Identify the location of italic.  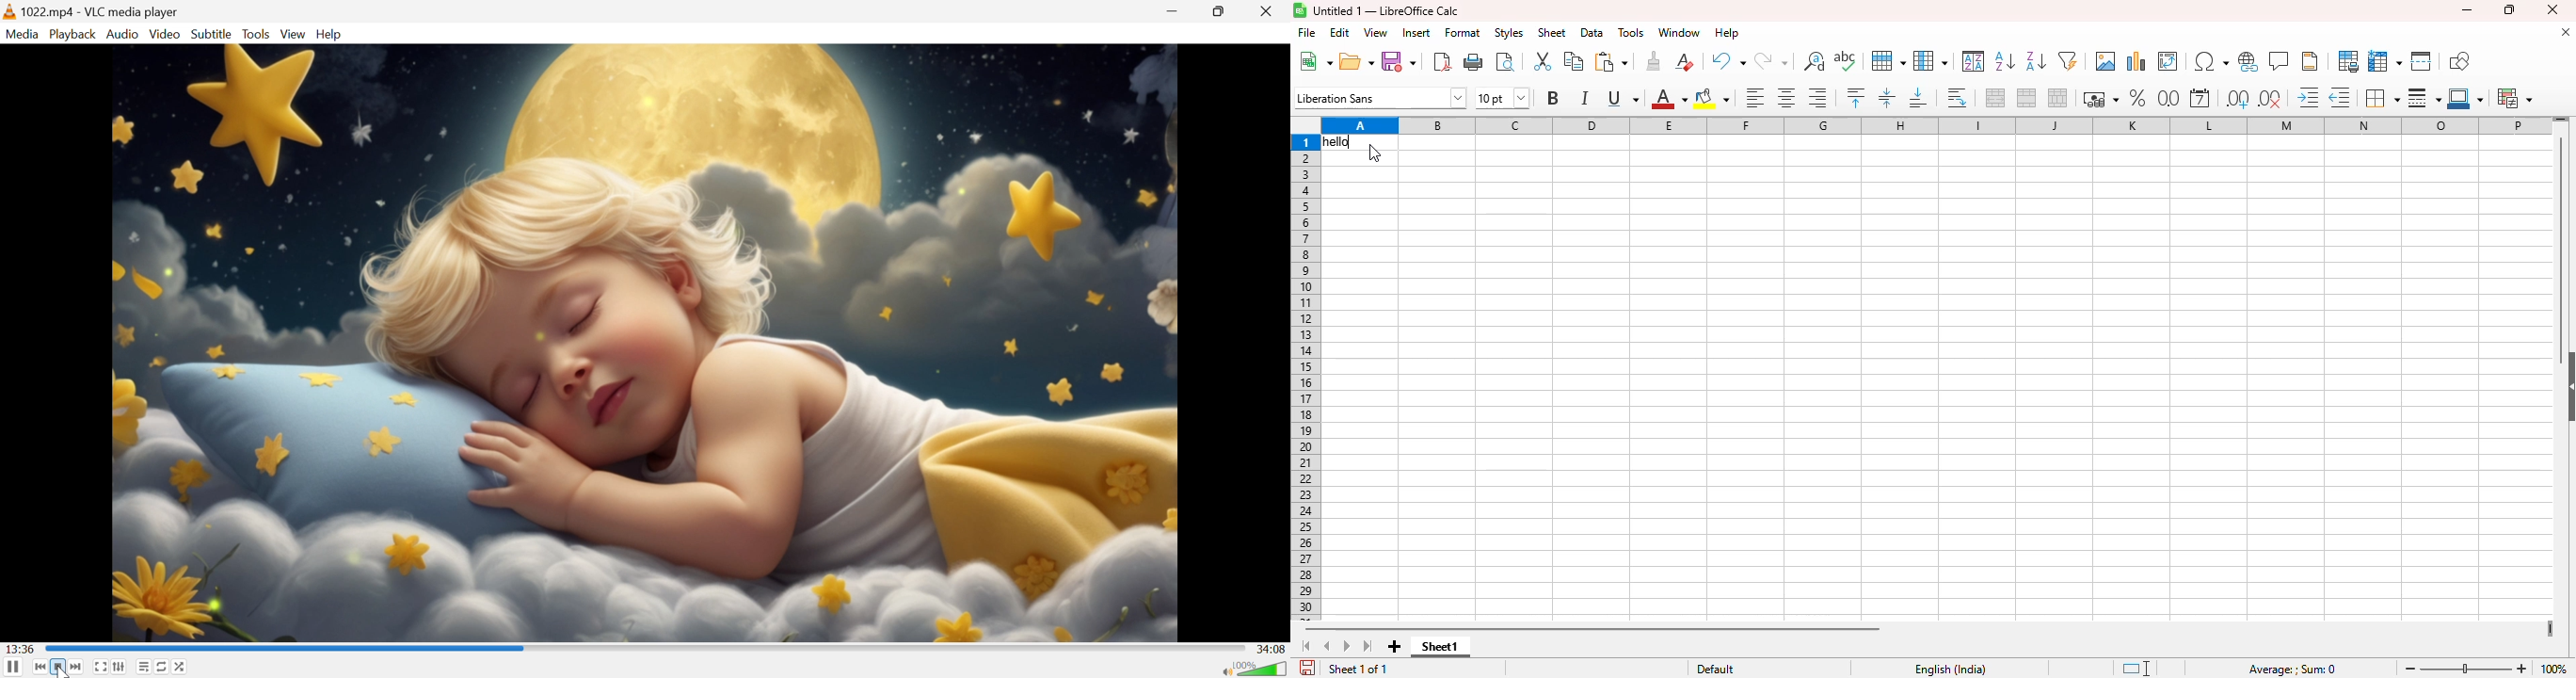
(1584, 98).